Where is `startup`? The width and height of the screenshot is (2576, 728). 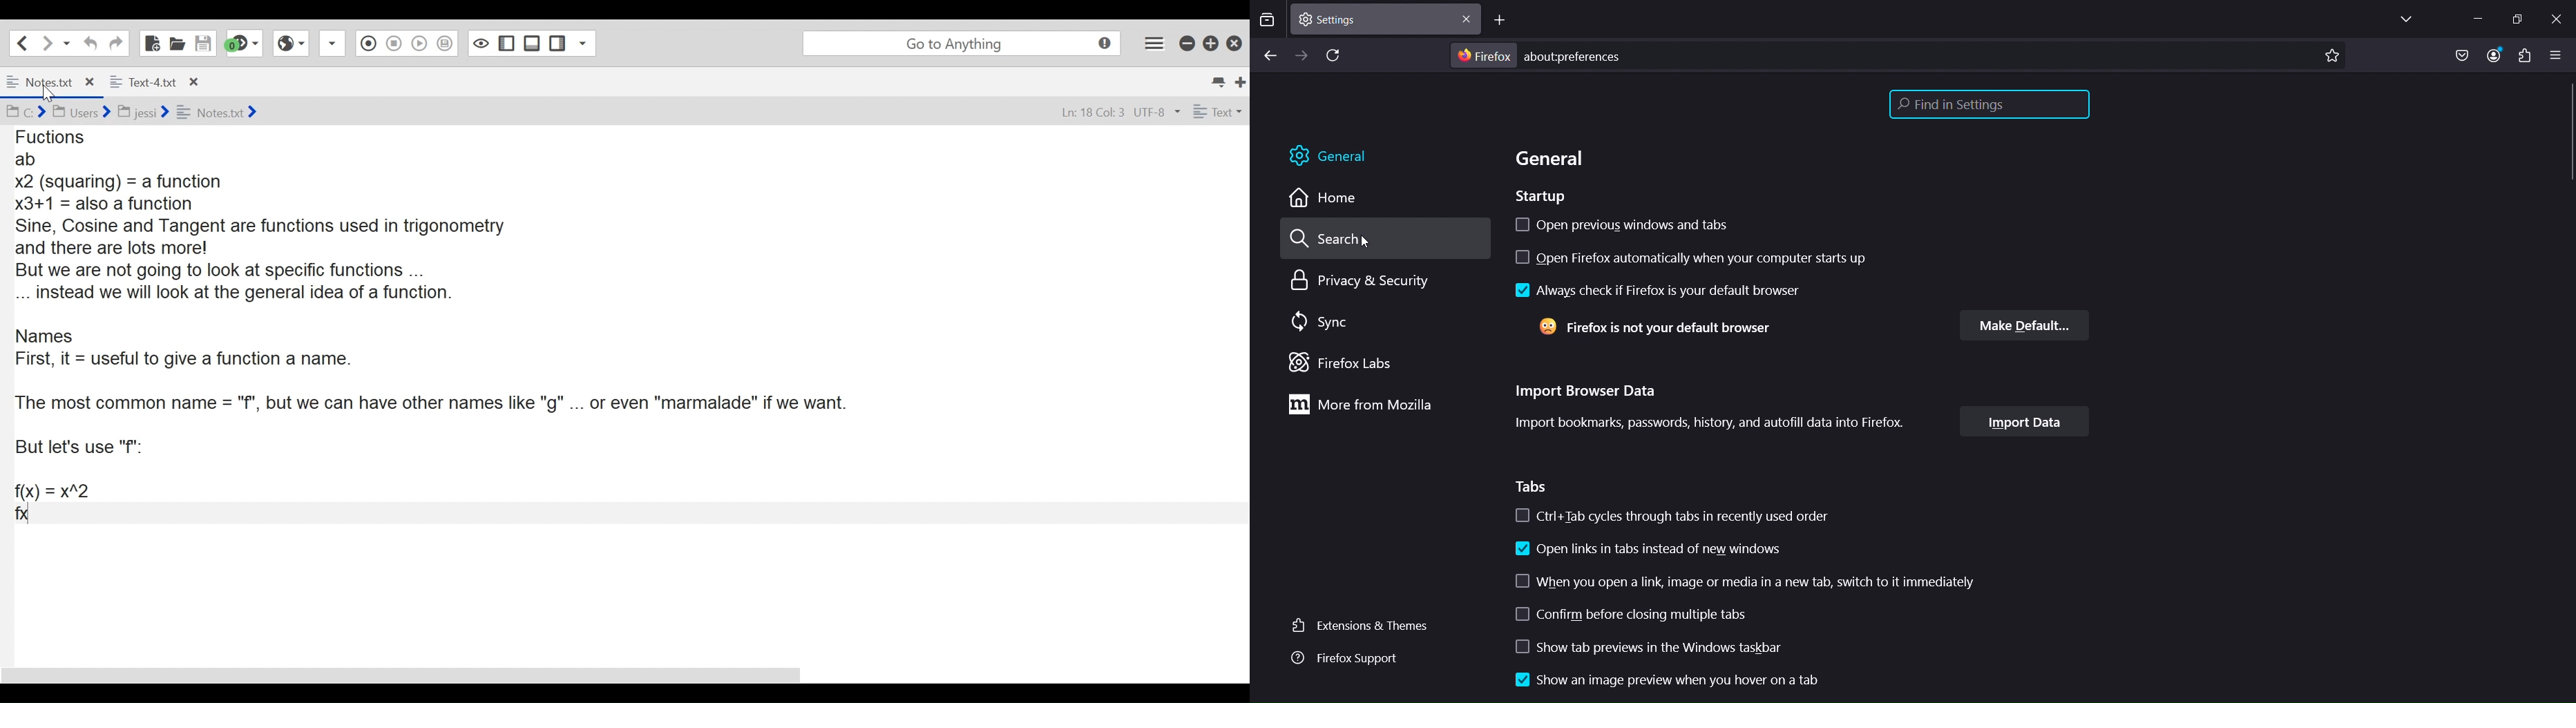 startup is located at coordinates (1541, 195).